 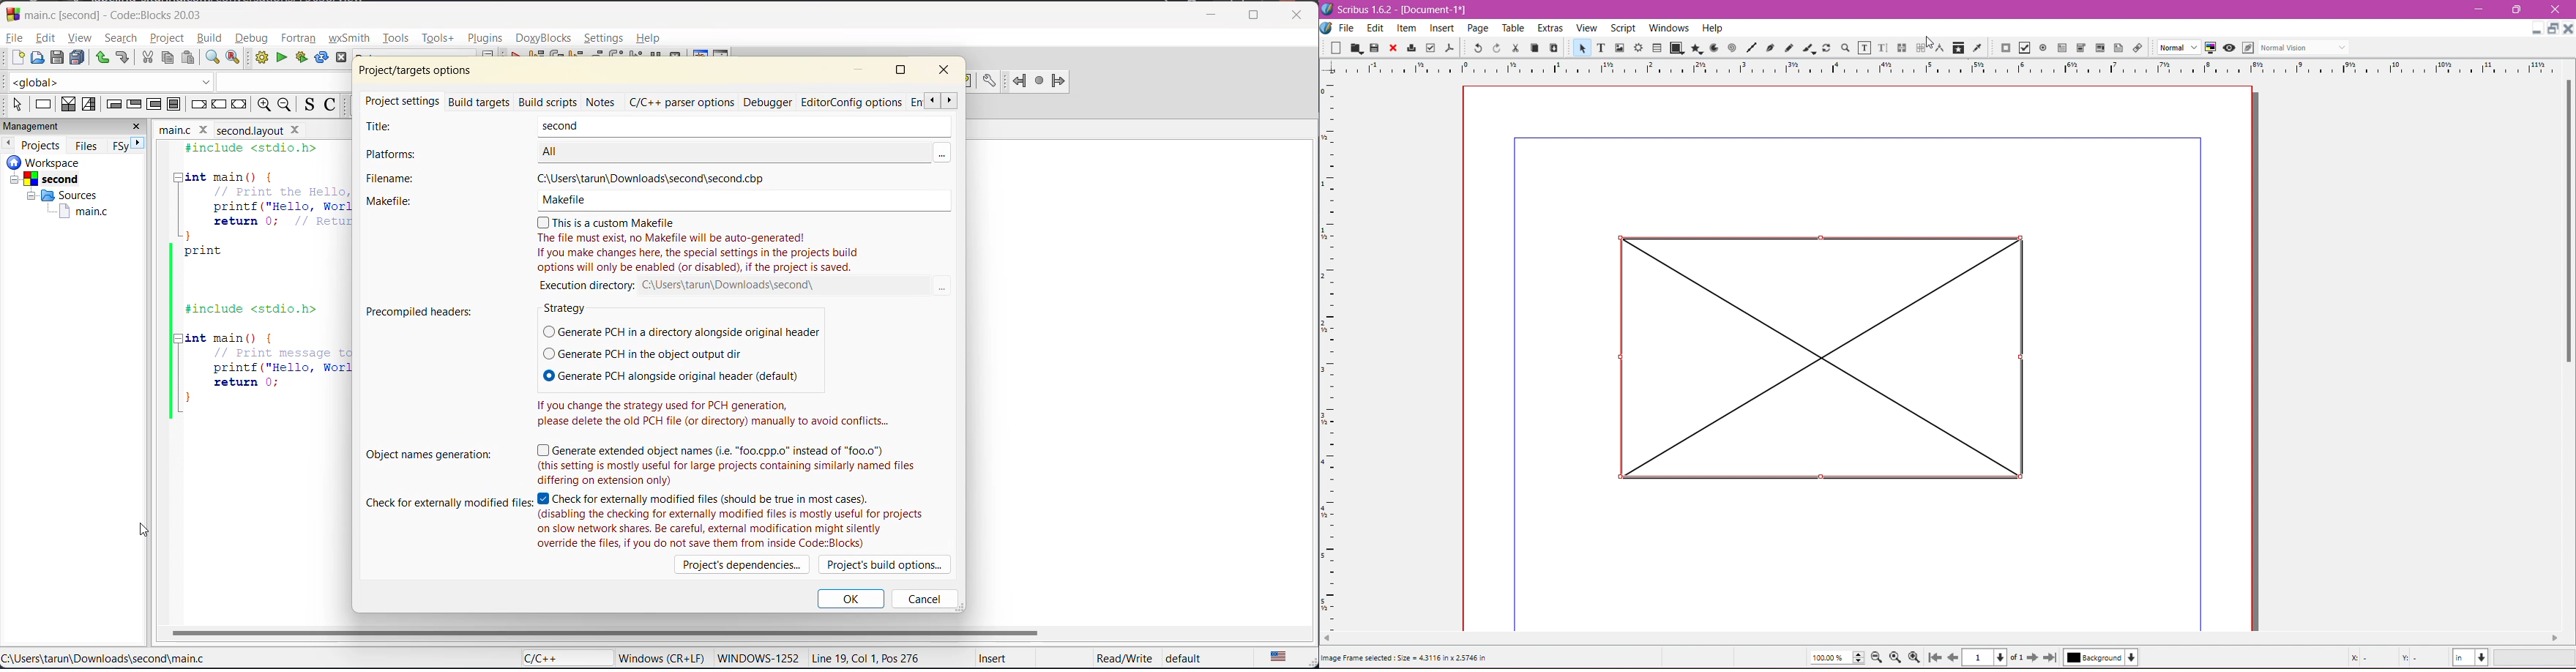 I want to click on scroll back, so click(x=930, y=102).